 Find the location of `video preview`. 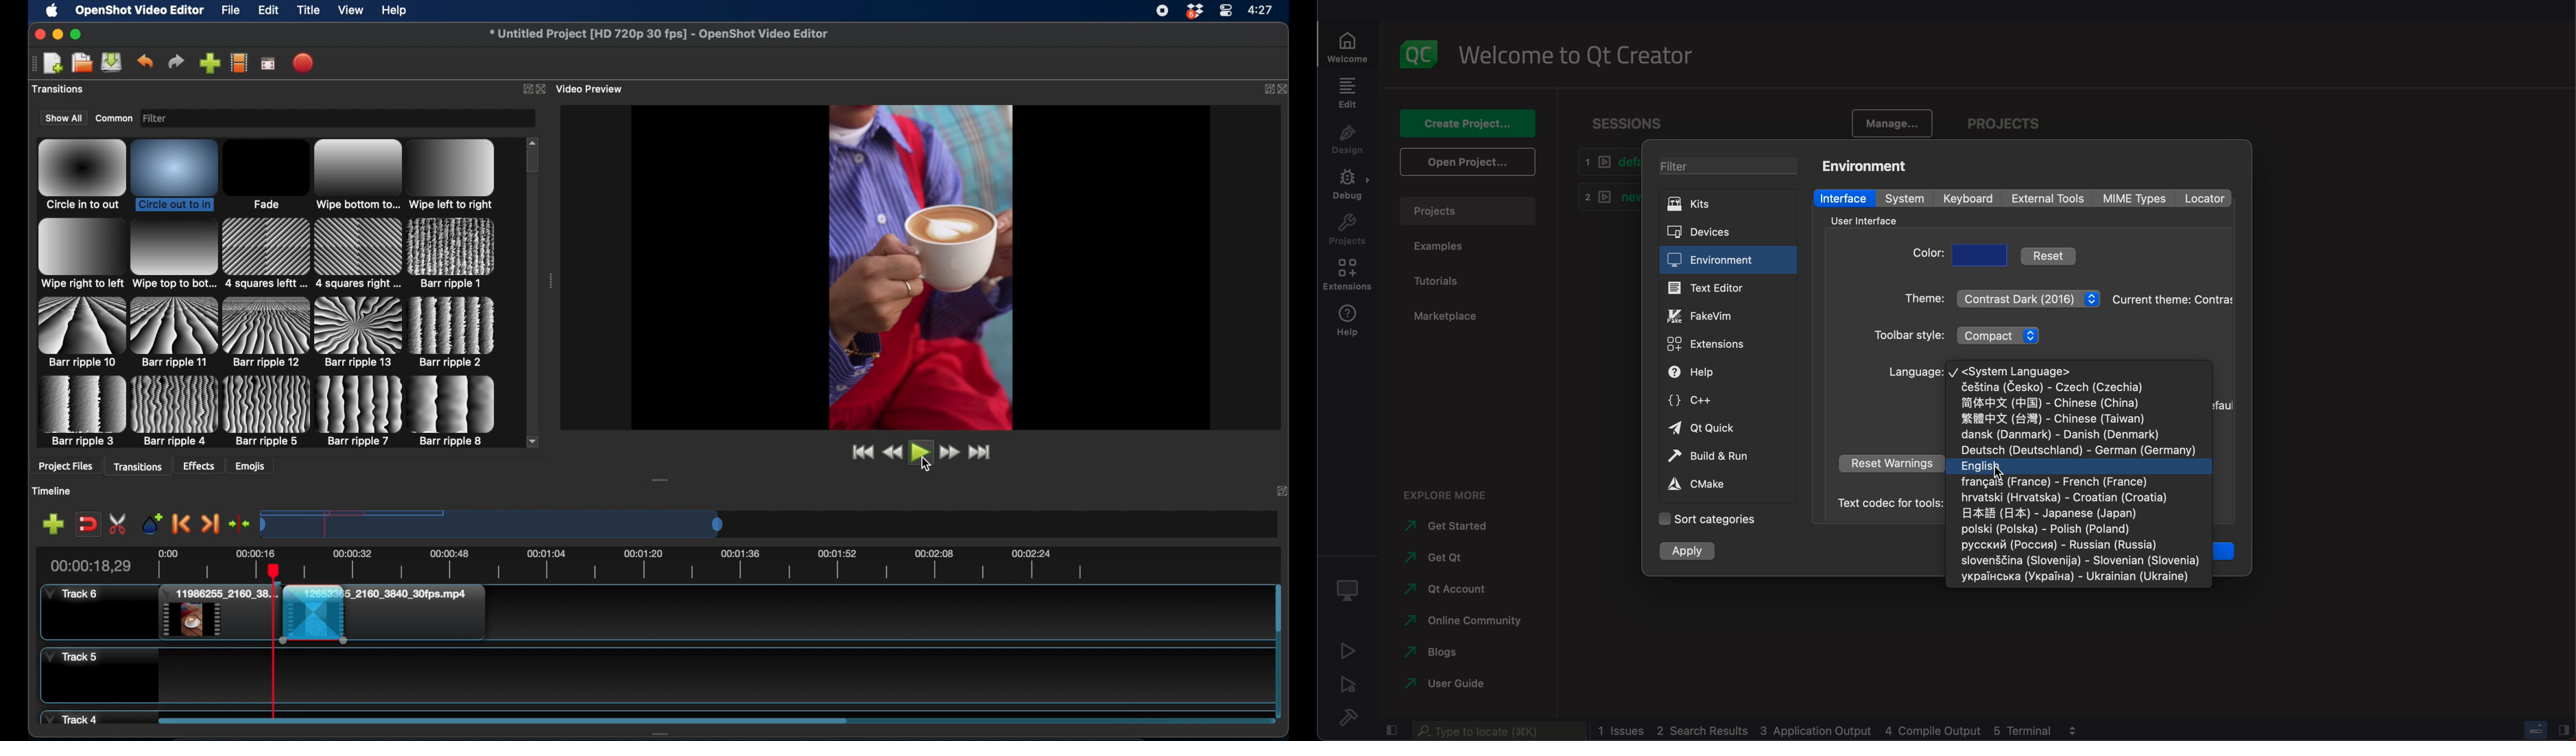

video preview is located at coordinates (592, 89).